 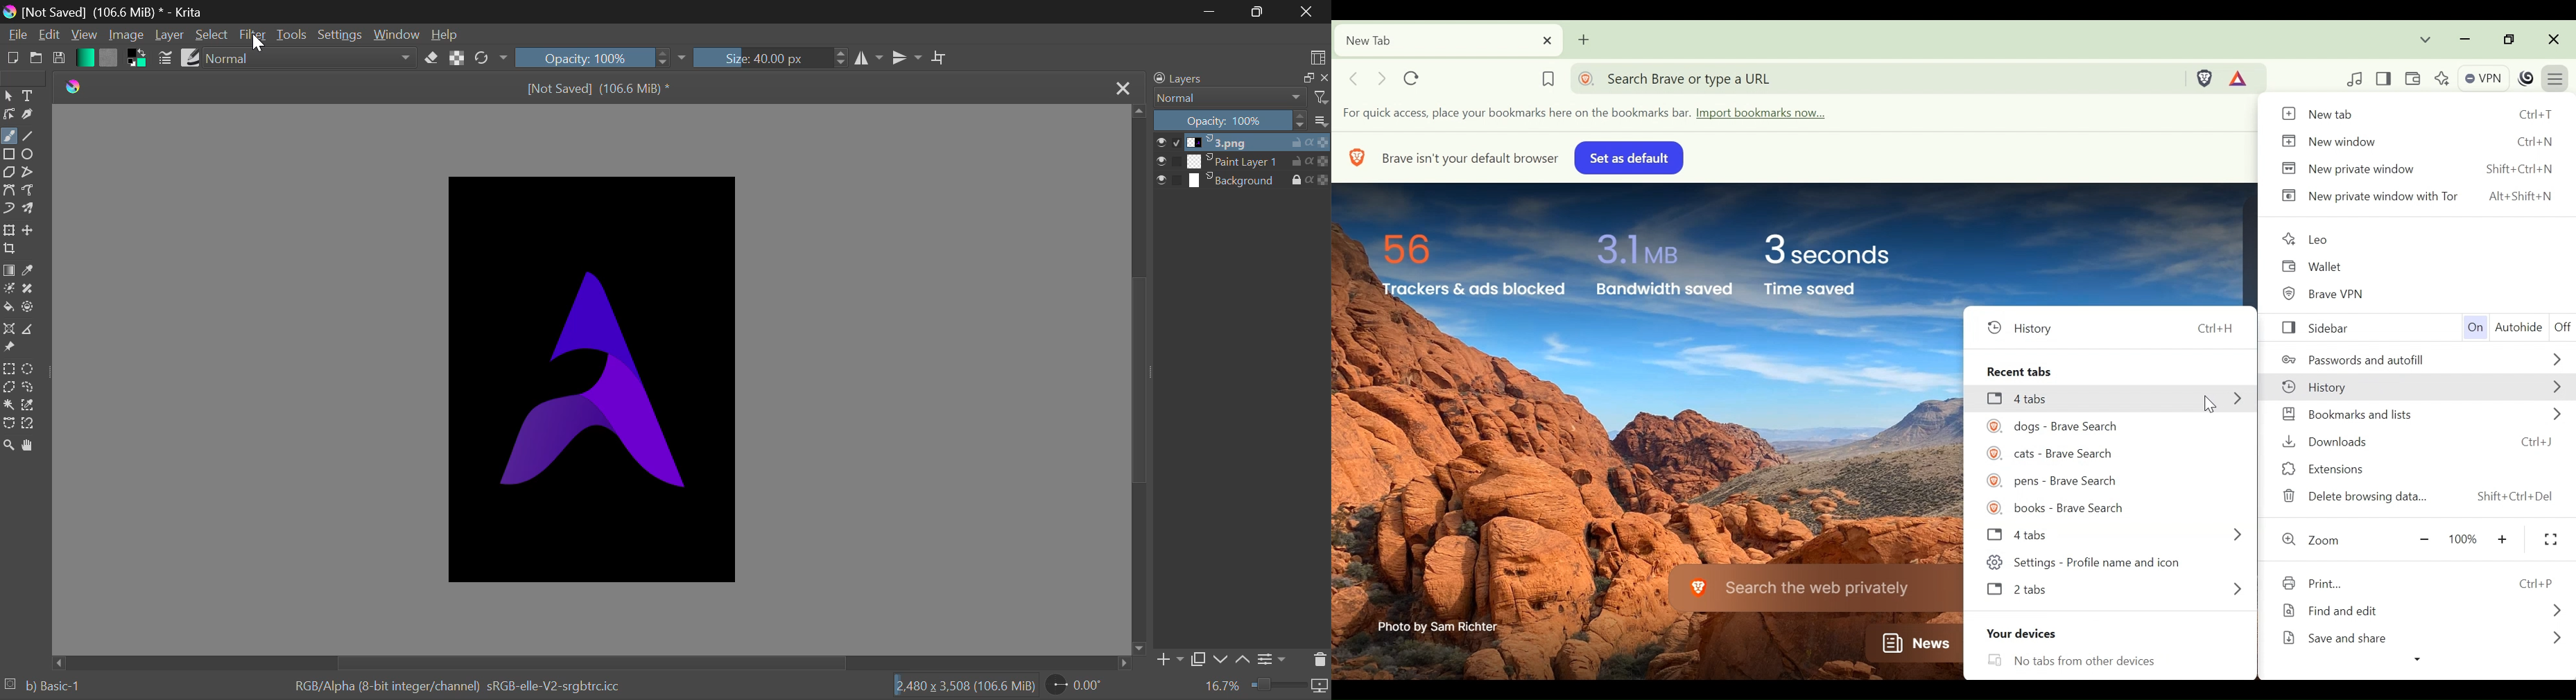 What do you see at coordinates (1223, 658) in the screenshot?
I see `Move Layer Down` at bounding box center [1223, 658].